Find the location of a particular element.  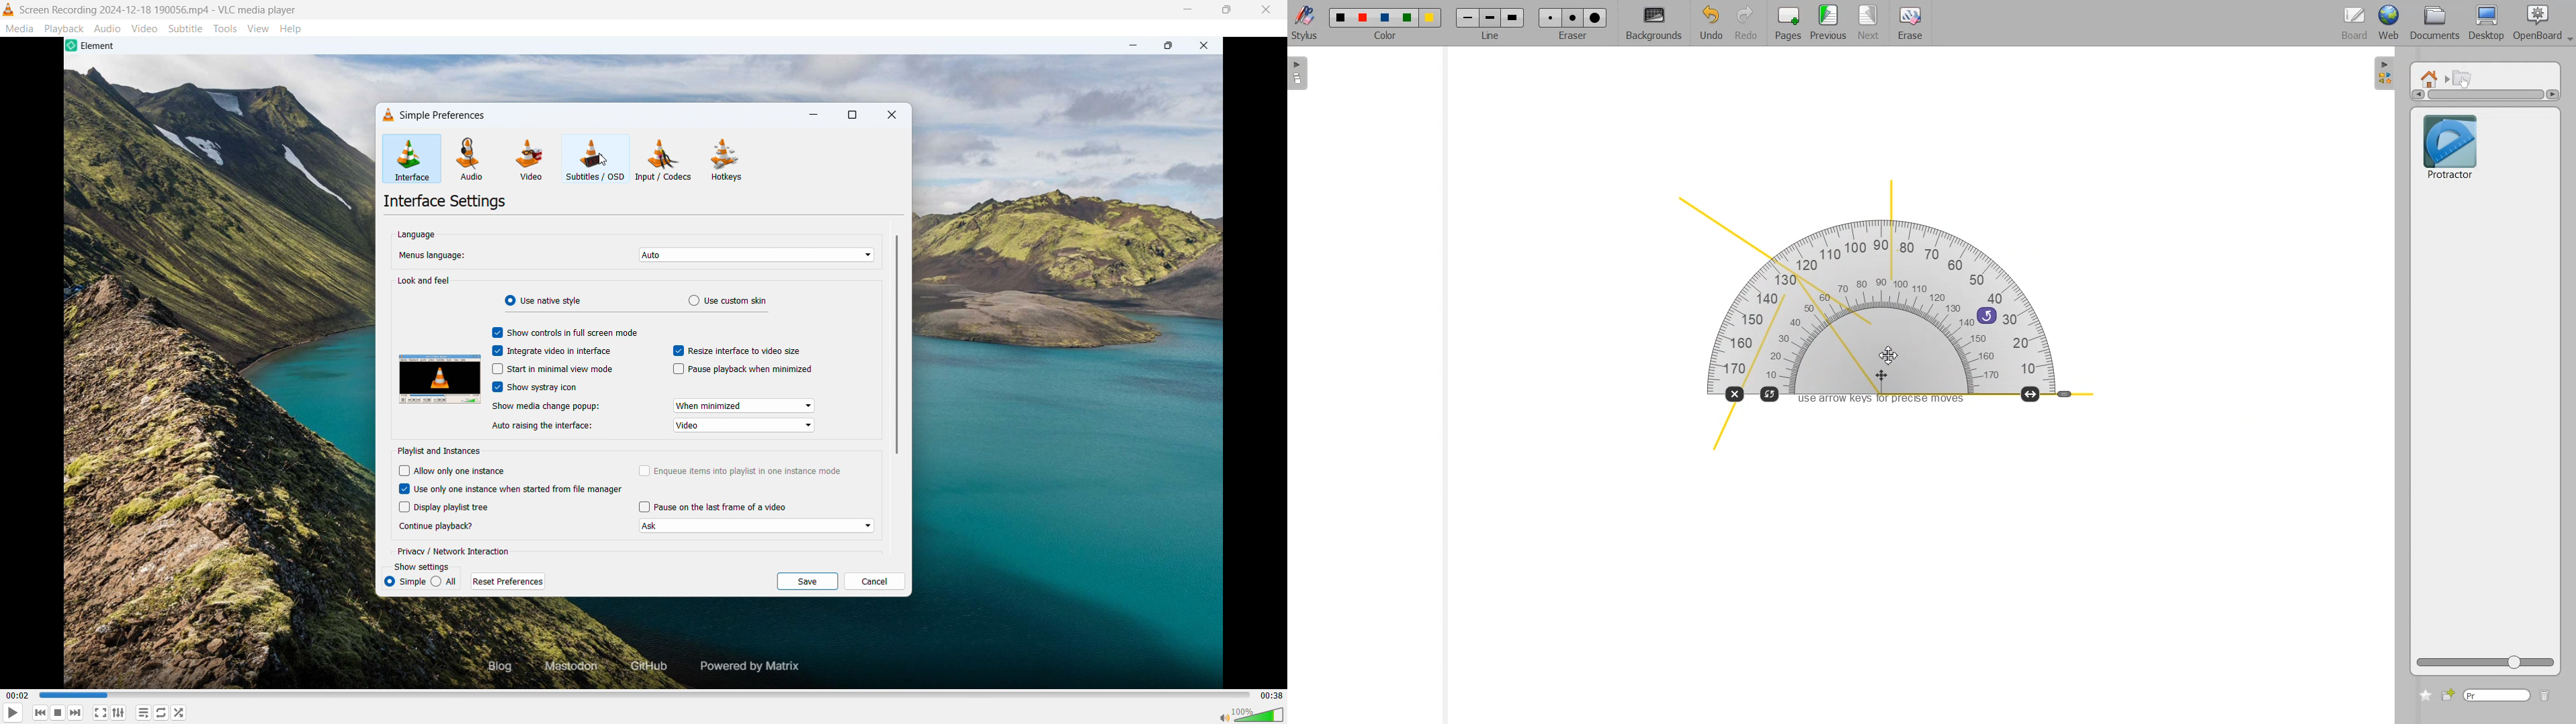

use only one instance when started from file manager is located at coordinates (512, 489).